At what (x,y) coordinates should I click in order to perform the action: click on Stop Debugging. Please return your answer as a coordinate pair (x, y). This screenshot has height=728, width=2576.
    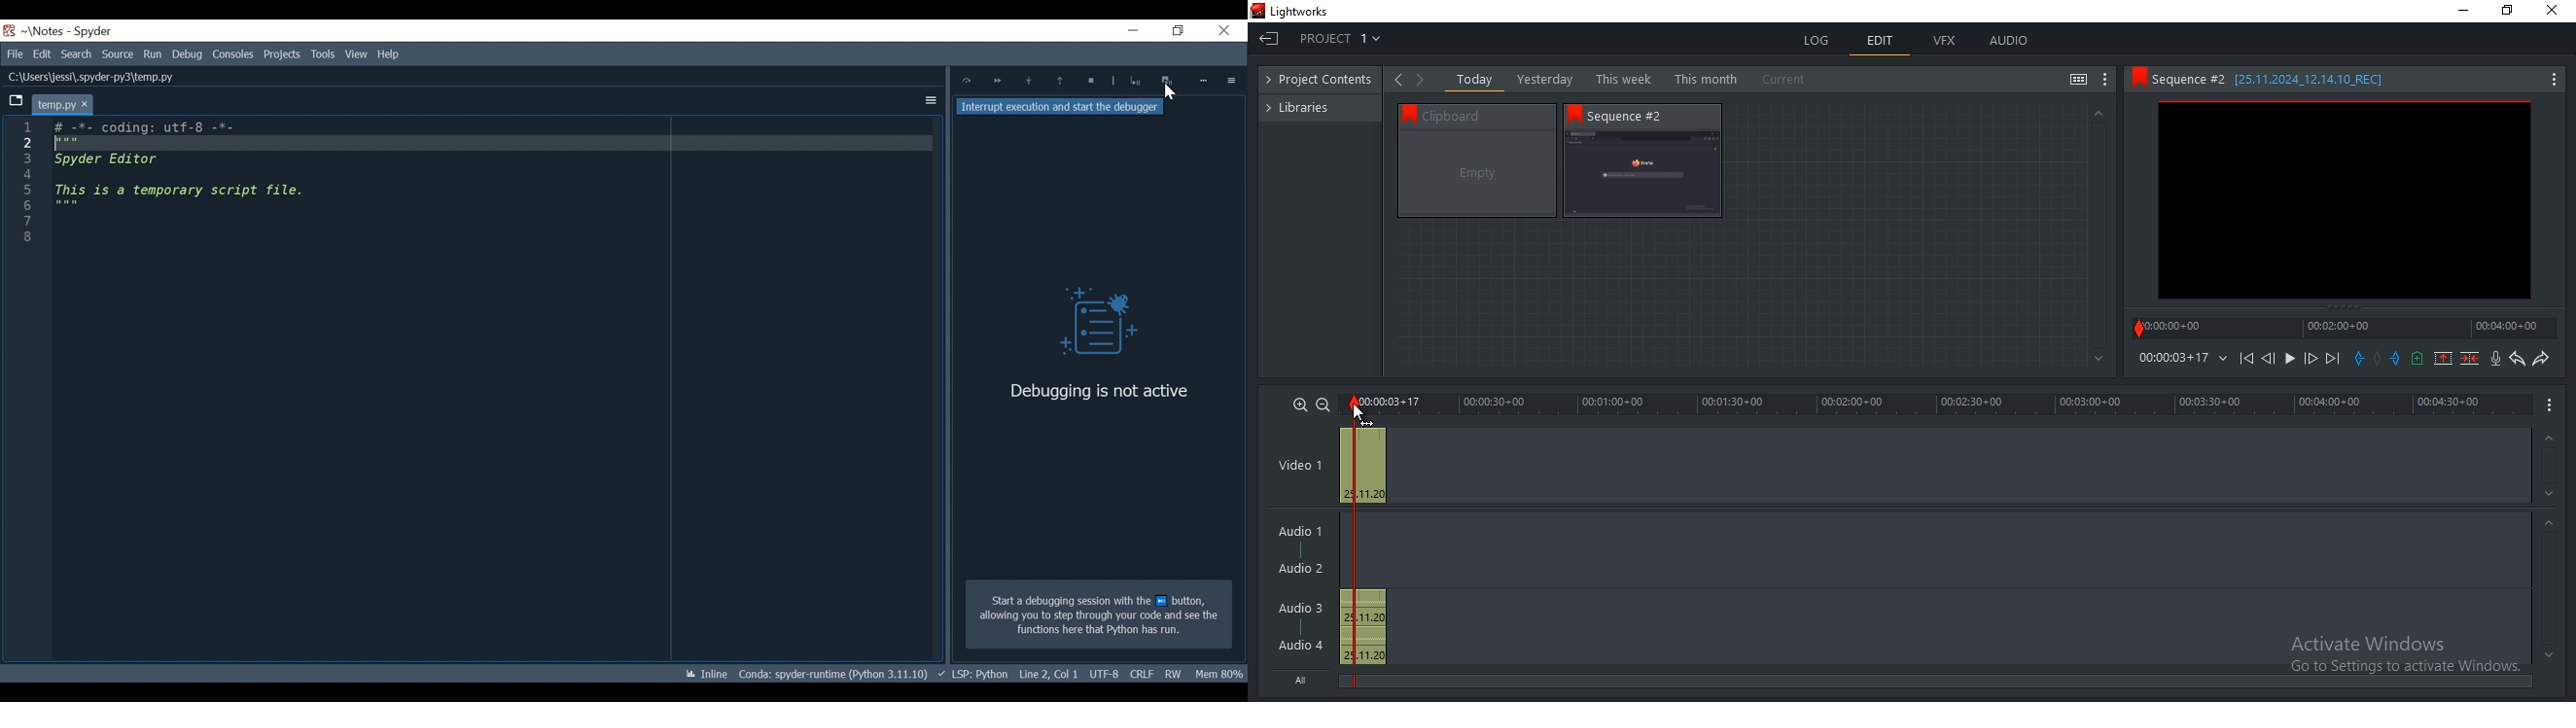
    Looking at the image, I should click on (1093, 81).